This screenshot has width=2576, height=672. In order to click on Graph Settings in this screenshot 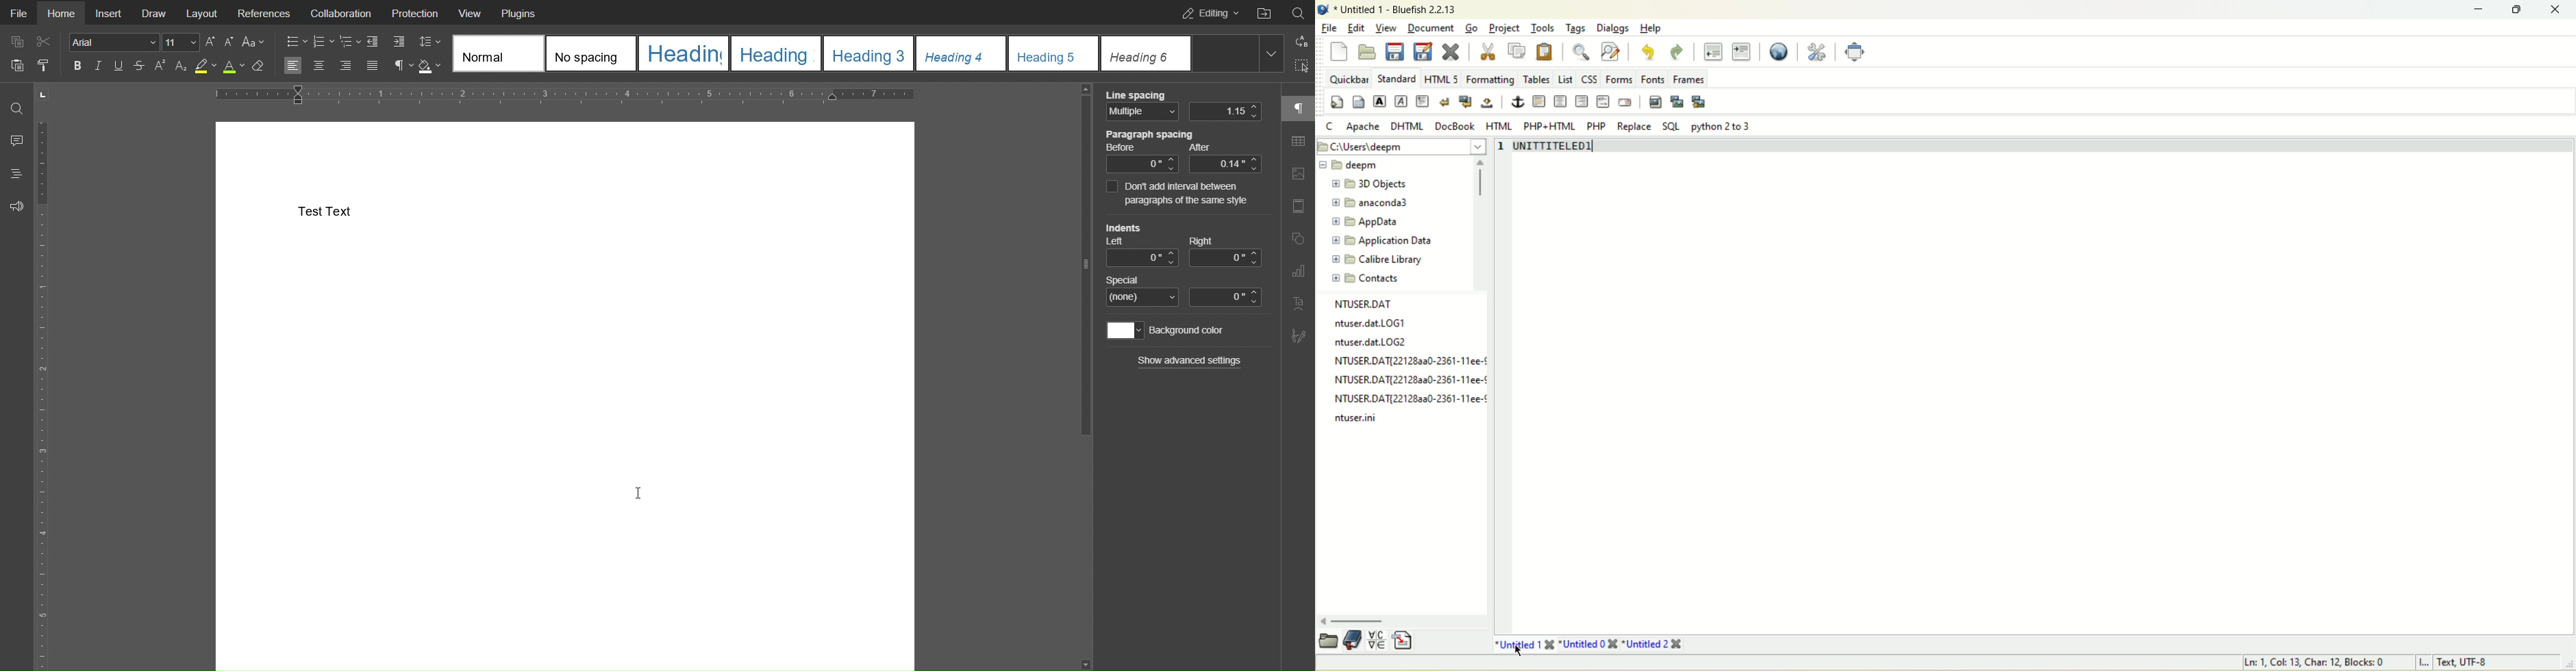, I will do `click(1298, 271)`.